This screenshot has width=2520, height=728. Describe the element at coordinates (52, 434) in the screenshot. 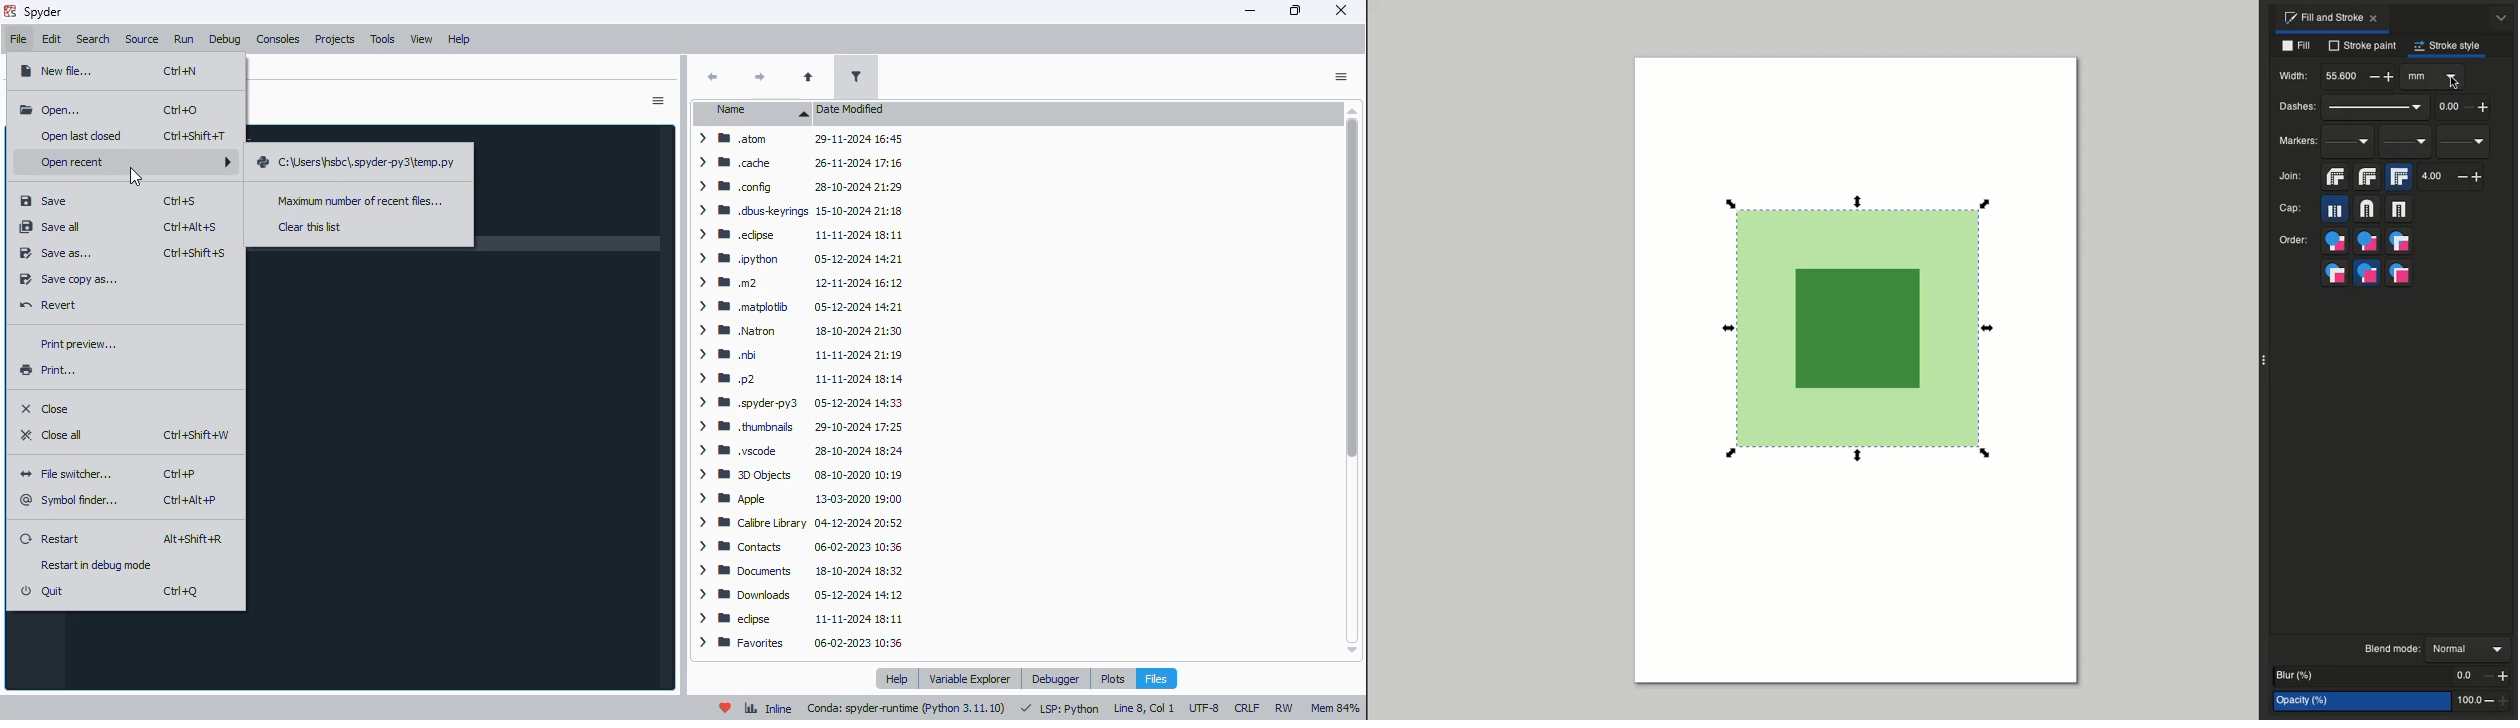

I see `close all` at that location.